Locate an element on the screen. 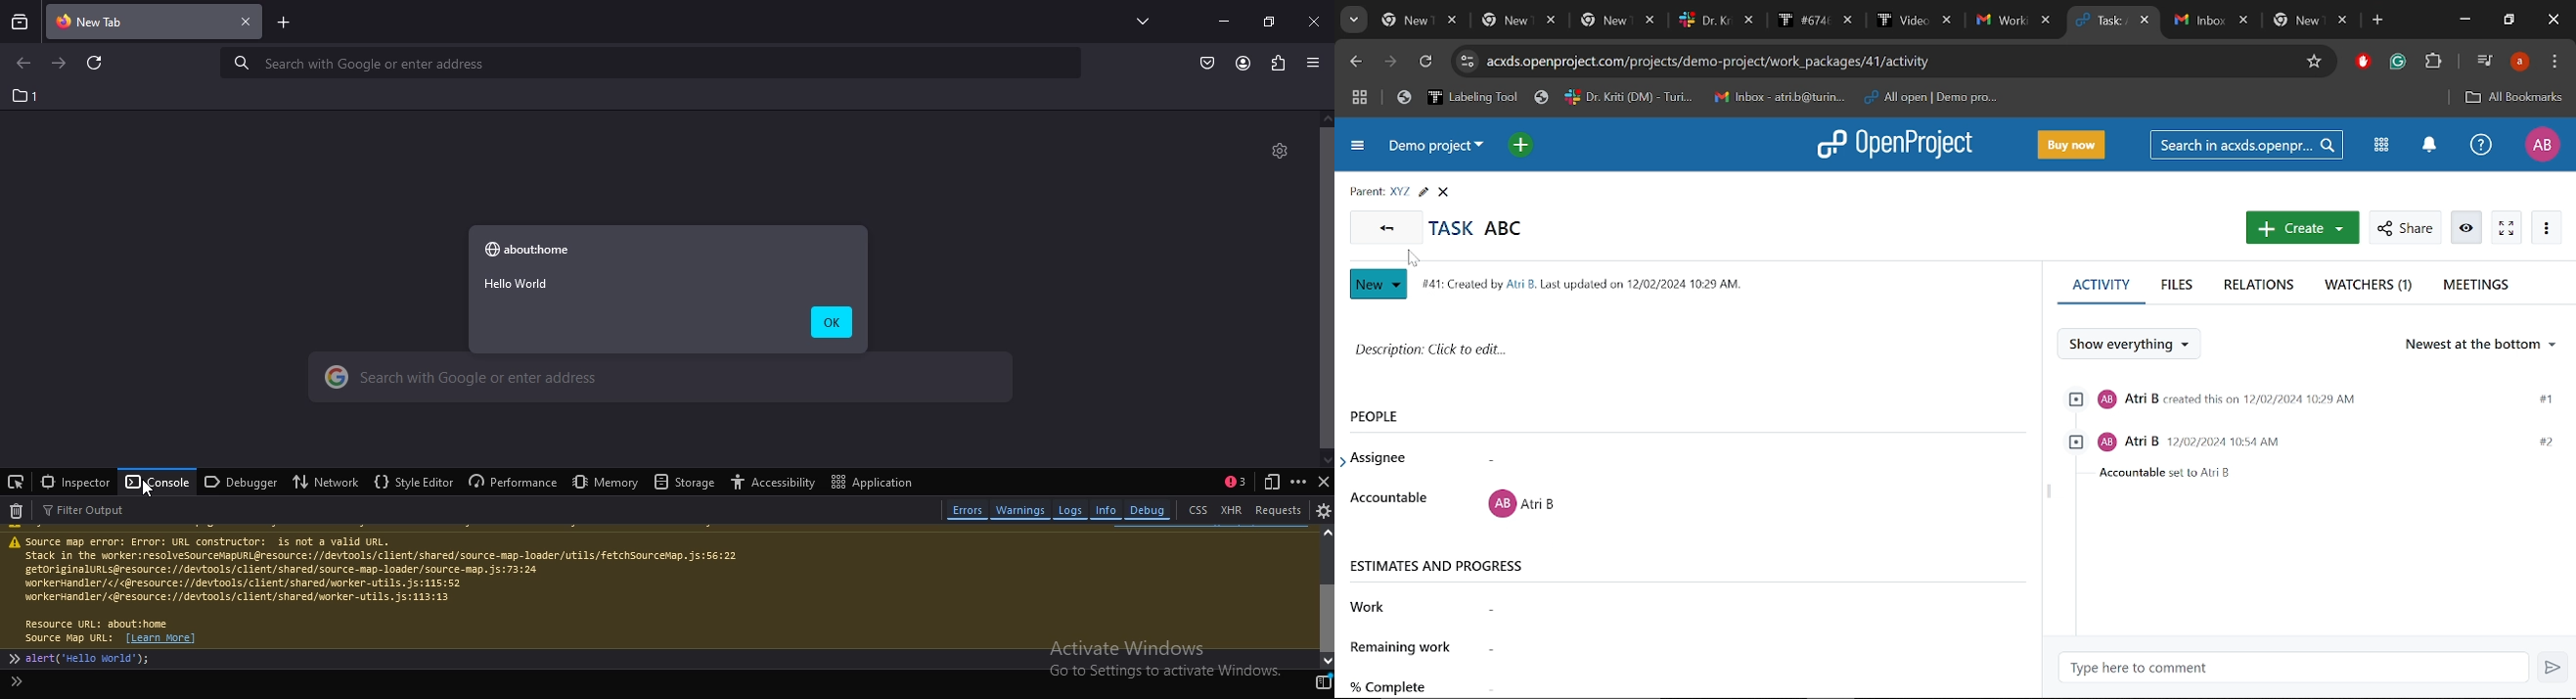 The height and width of the screenshot is (700, 2576). Parent info is located at coordinates (1376, 193).